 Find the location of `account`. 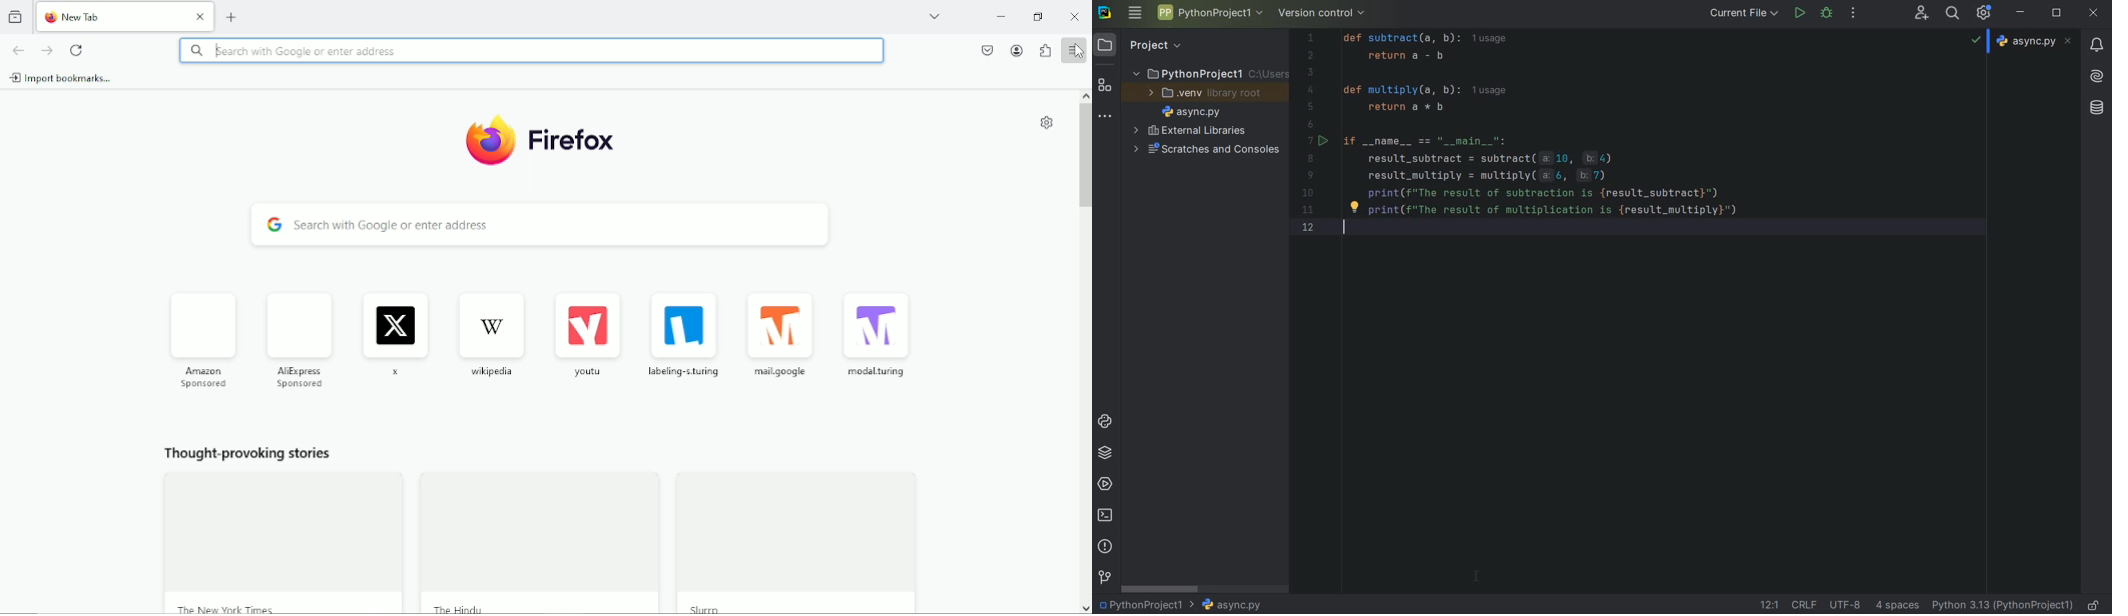

account is located at coordinates (1017, 51).